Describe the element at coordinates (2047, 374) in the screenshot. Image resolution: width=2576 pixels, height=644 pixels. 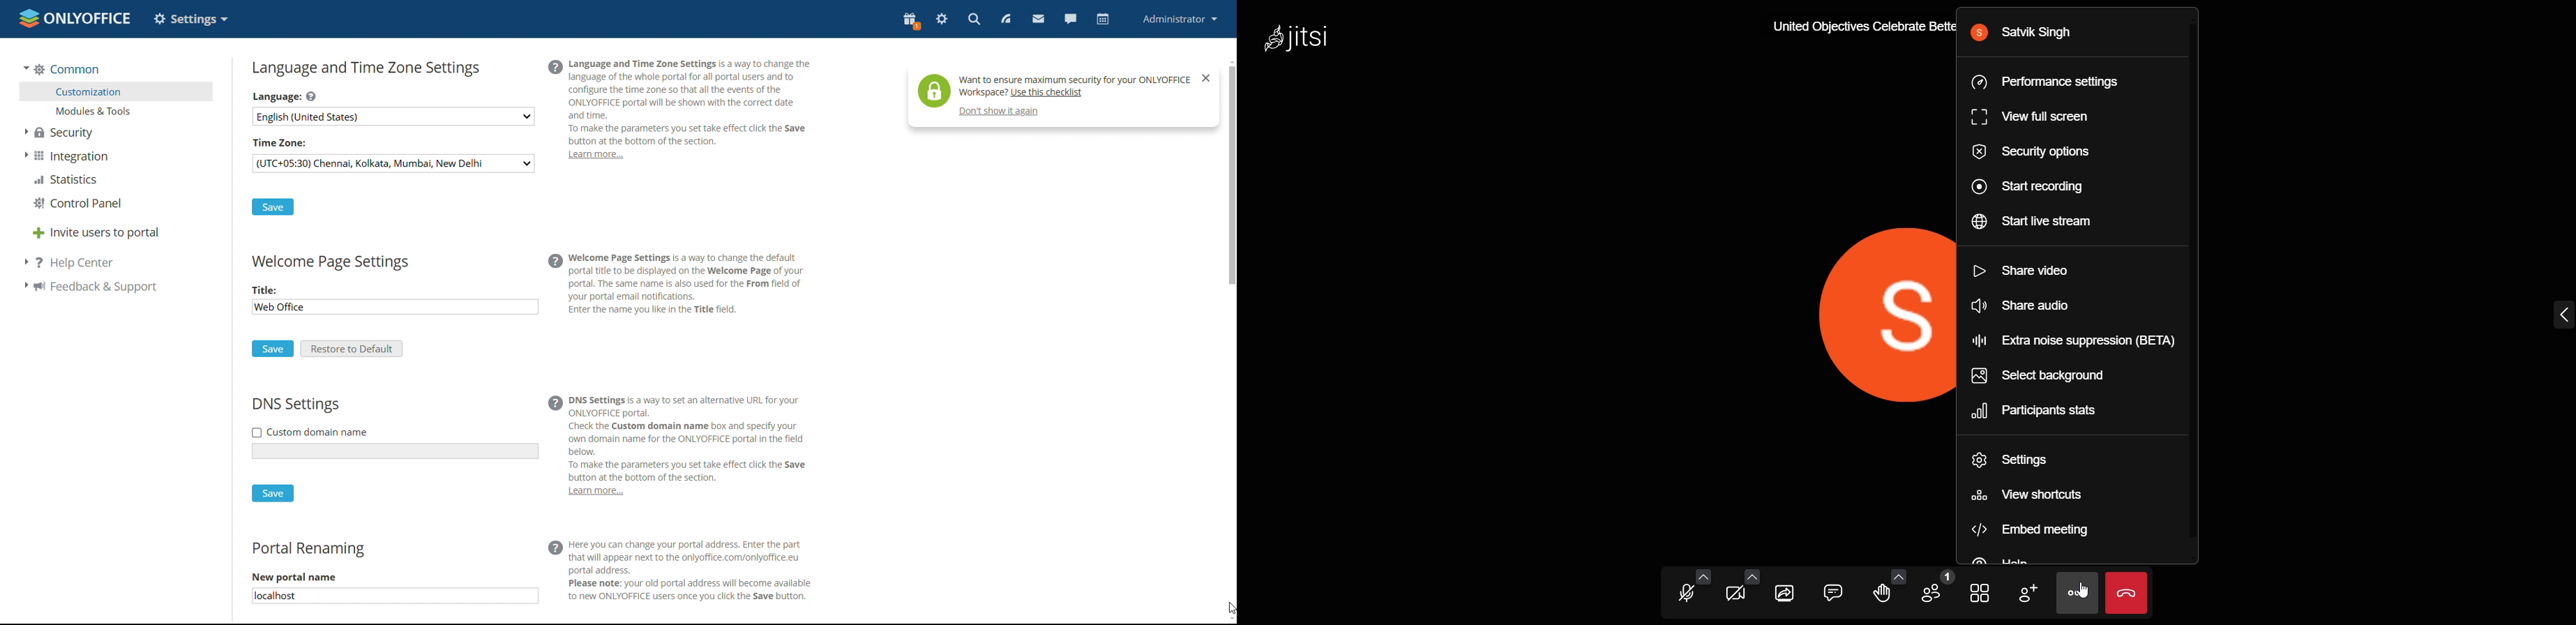
I see `select background` at that location.